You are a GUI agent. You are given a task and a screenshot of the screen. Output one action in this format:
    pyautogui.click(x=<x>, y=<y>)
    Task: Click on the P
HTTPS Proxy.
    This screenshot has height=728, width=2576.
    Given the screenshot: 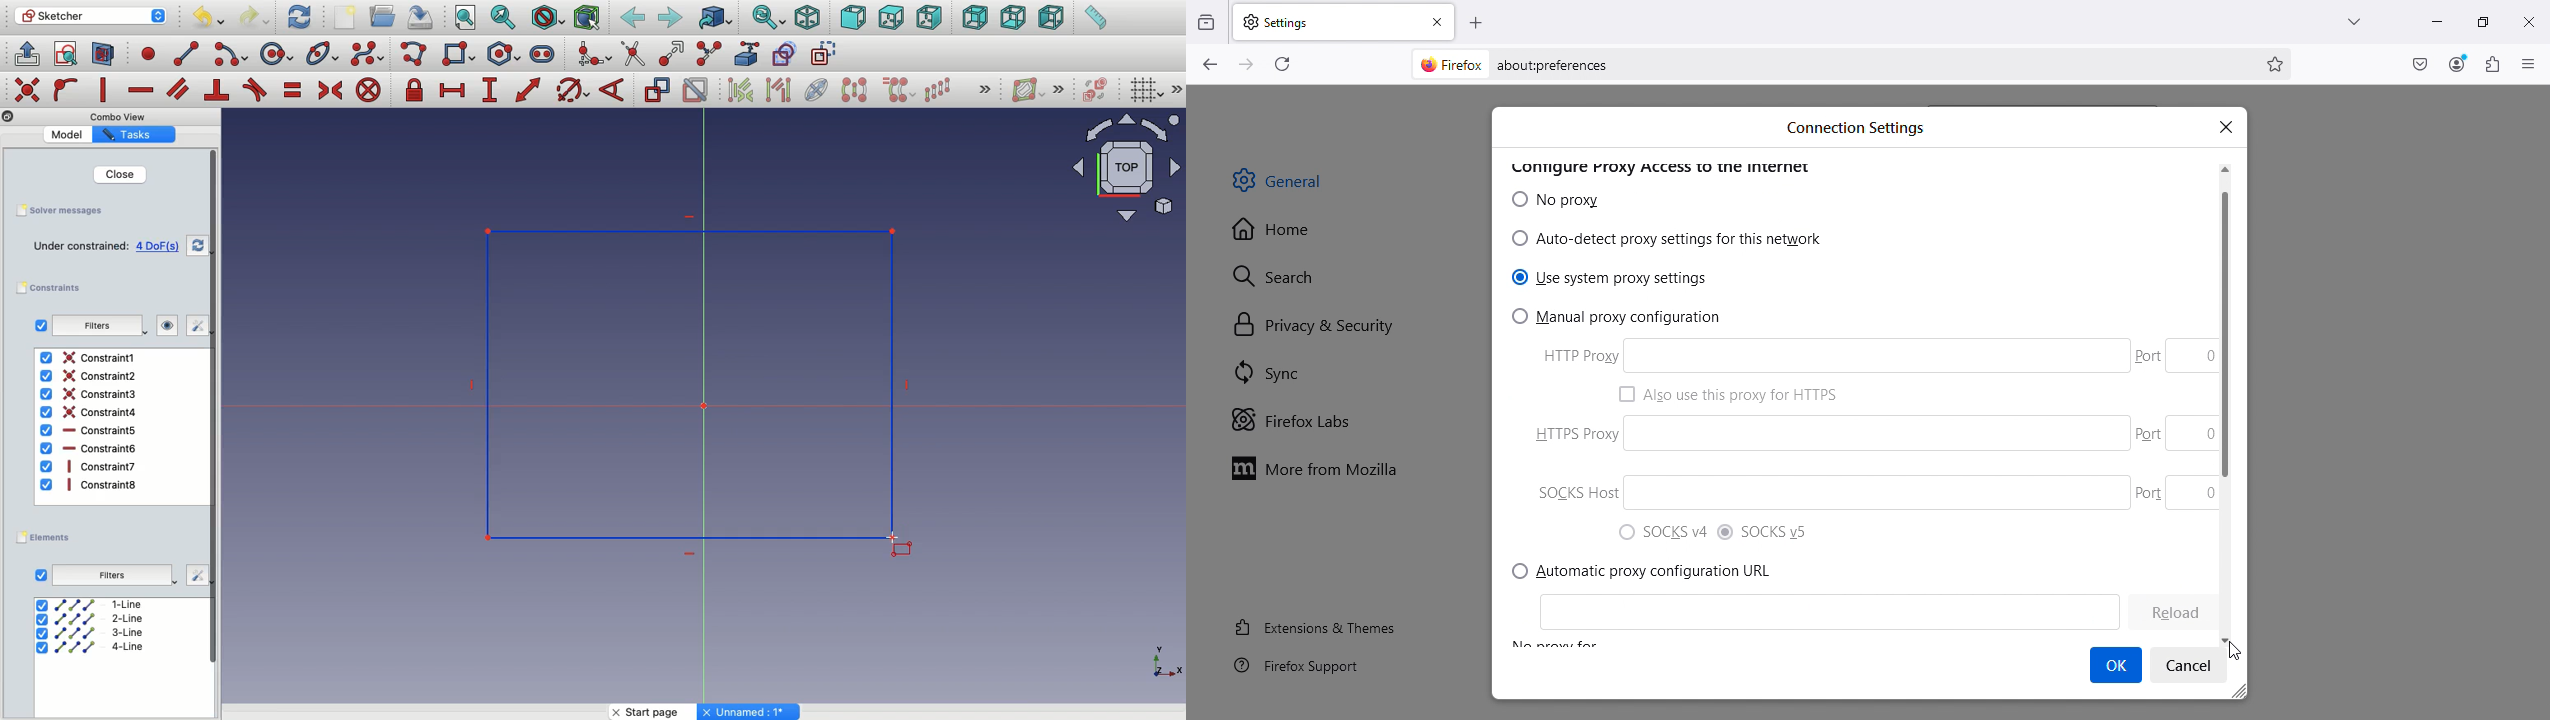 What is the action you would take?
    pyautogui.click(x=1805, y=434)
    